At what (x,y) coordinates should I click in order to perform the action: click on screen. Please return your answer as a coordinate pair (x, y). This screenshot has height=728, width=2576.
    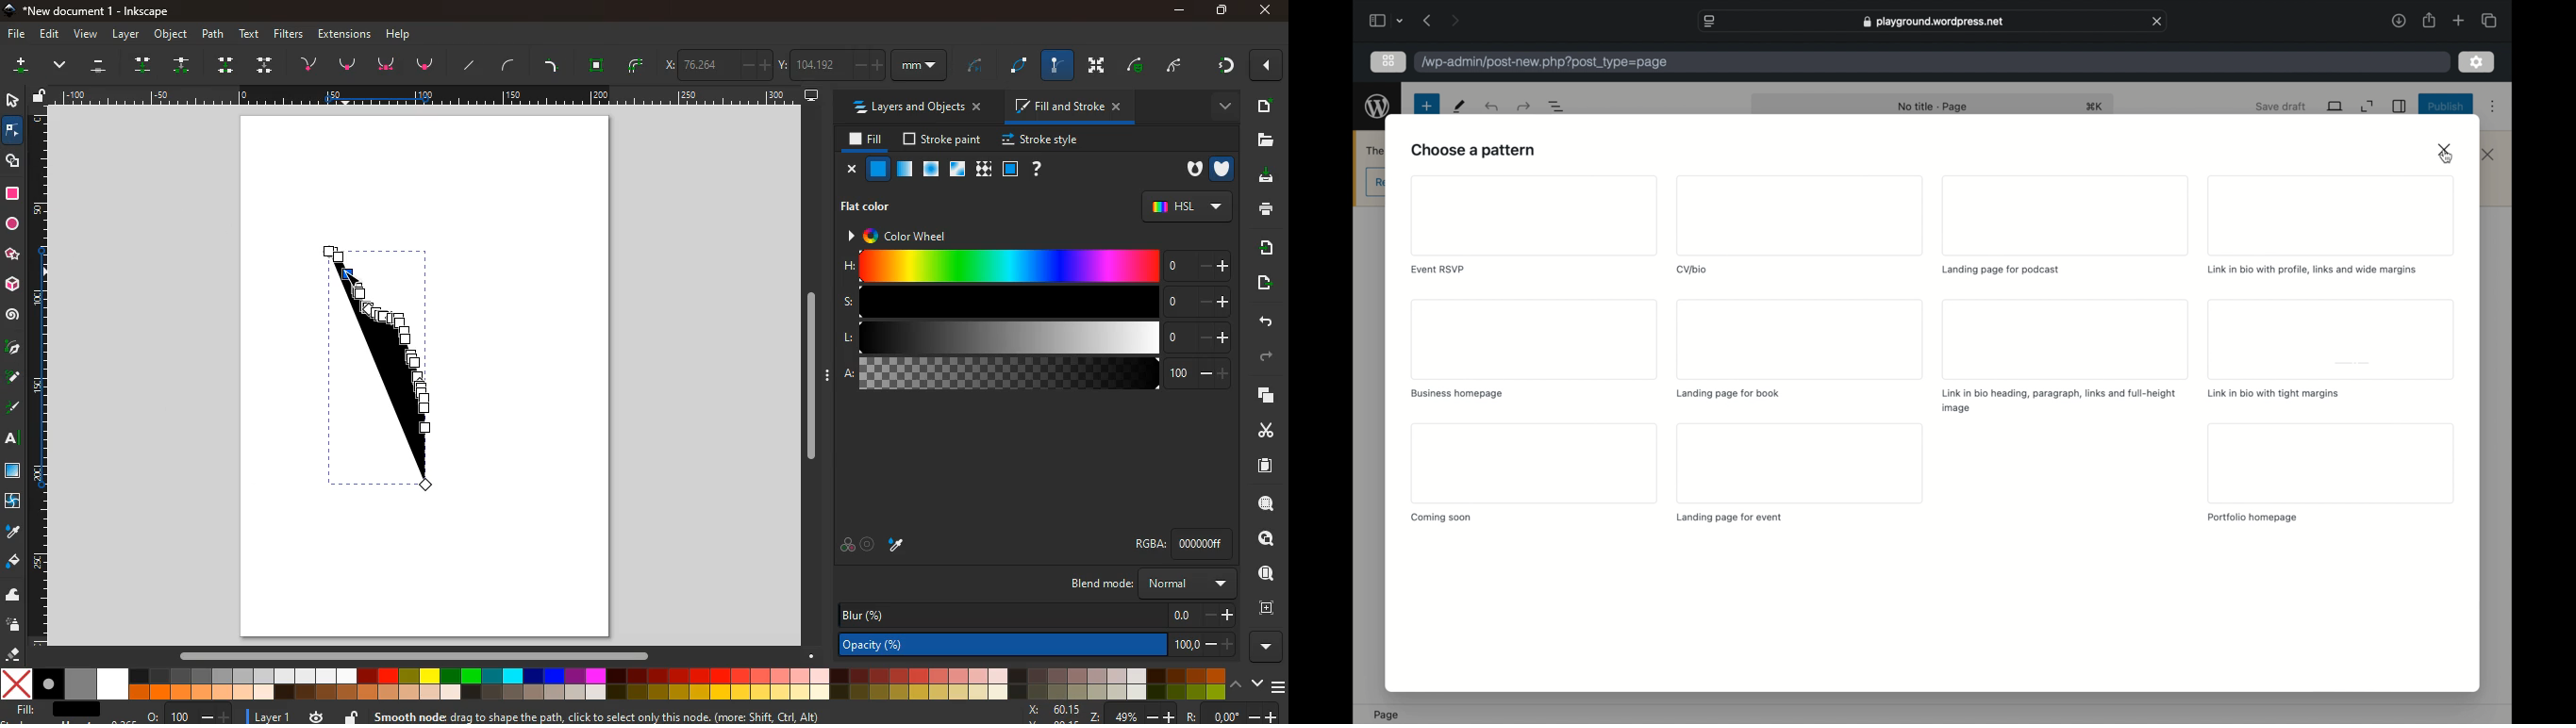
    Looking at the image, I should click on (812, 94).